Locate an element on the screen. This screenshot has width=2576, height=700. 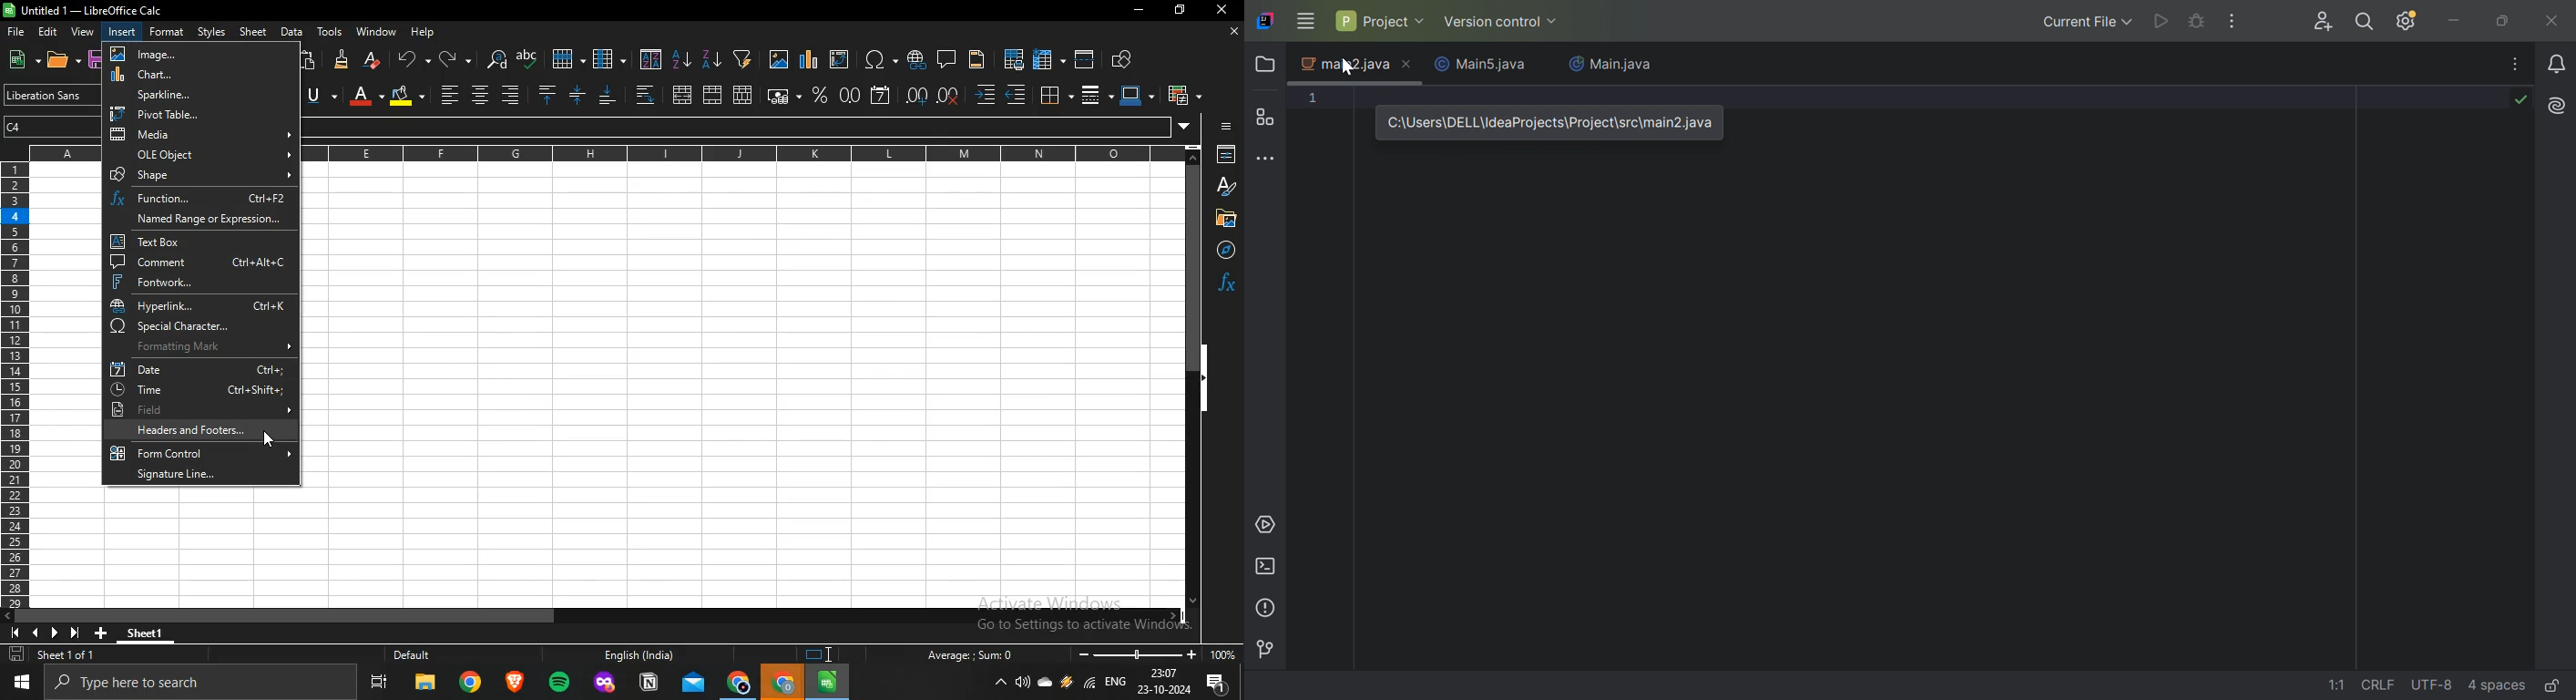
file is located at coordinates (18, 33).